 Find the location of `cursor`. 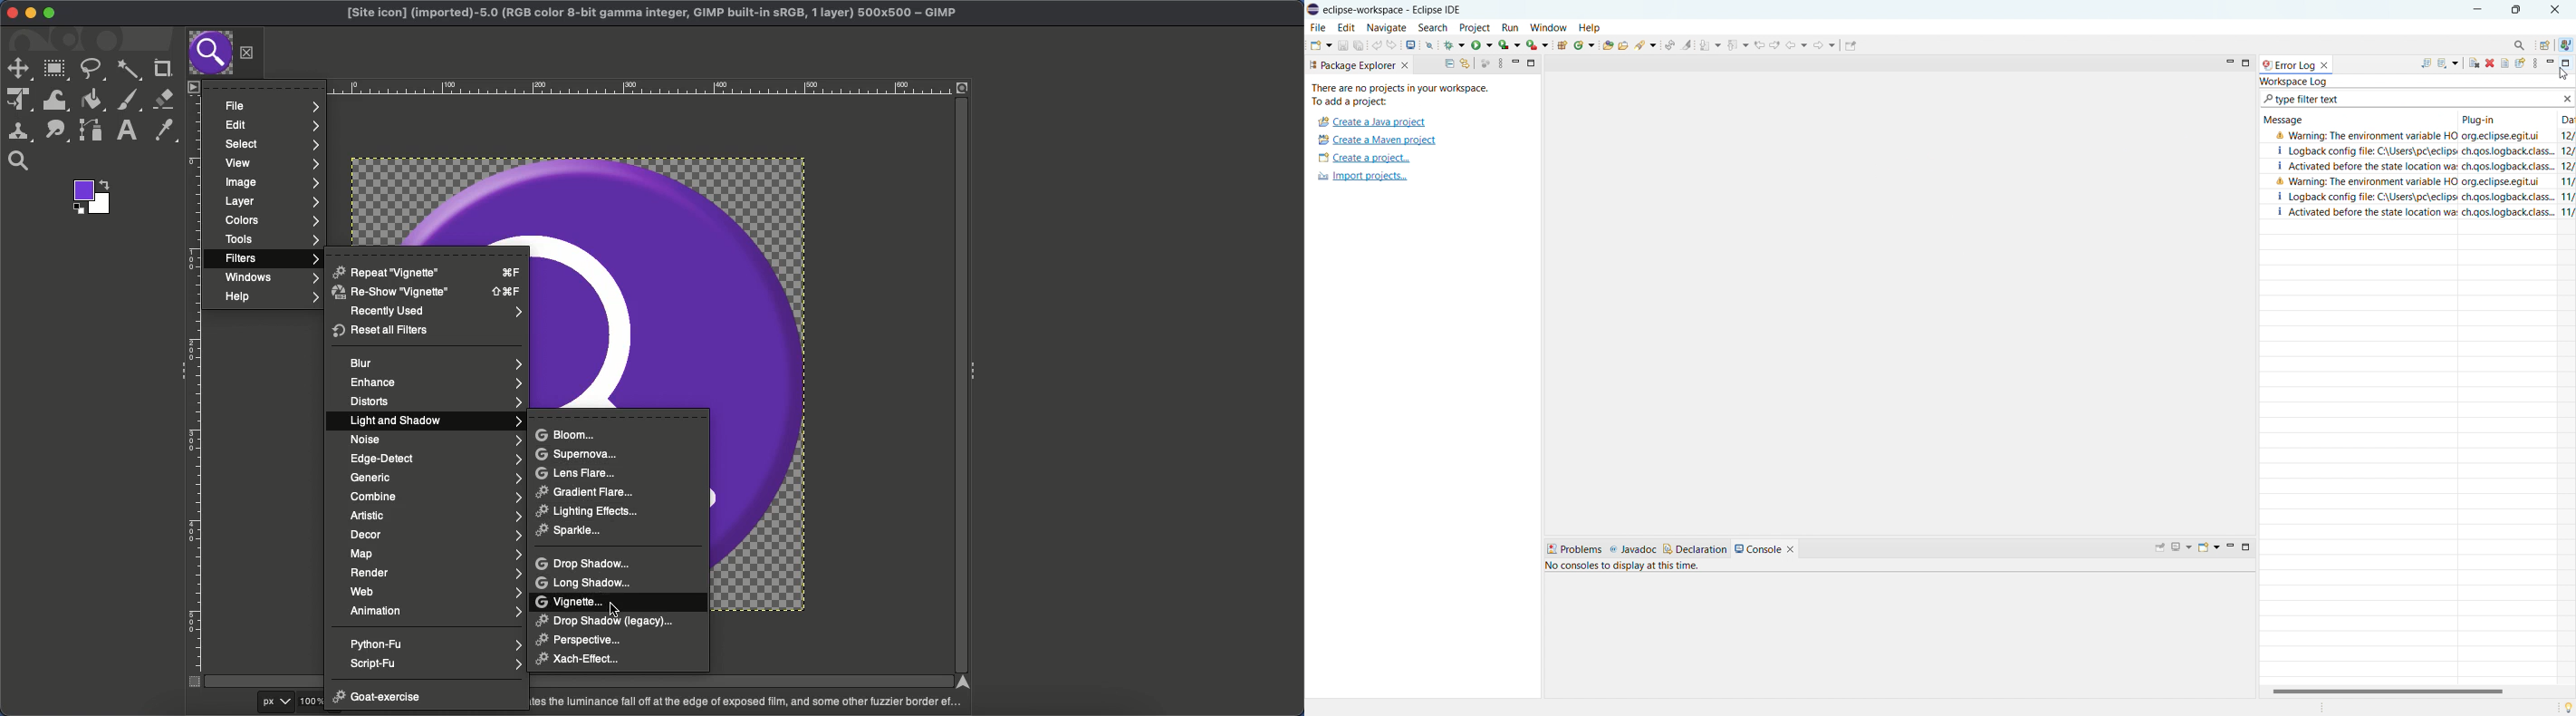

cursor is located at coordinates (614, 609).